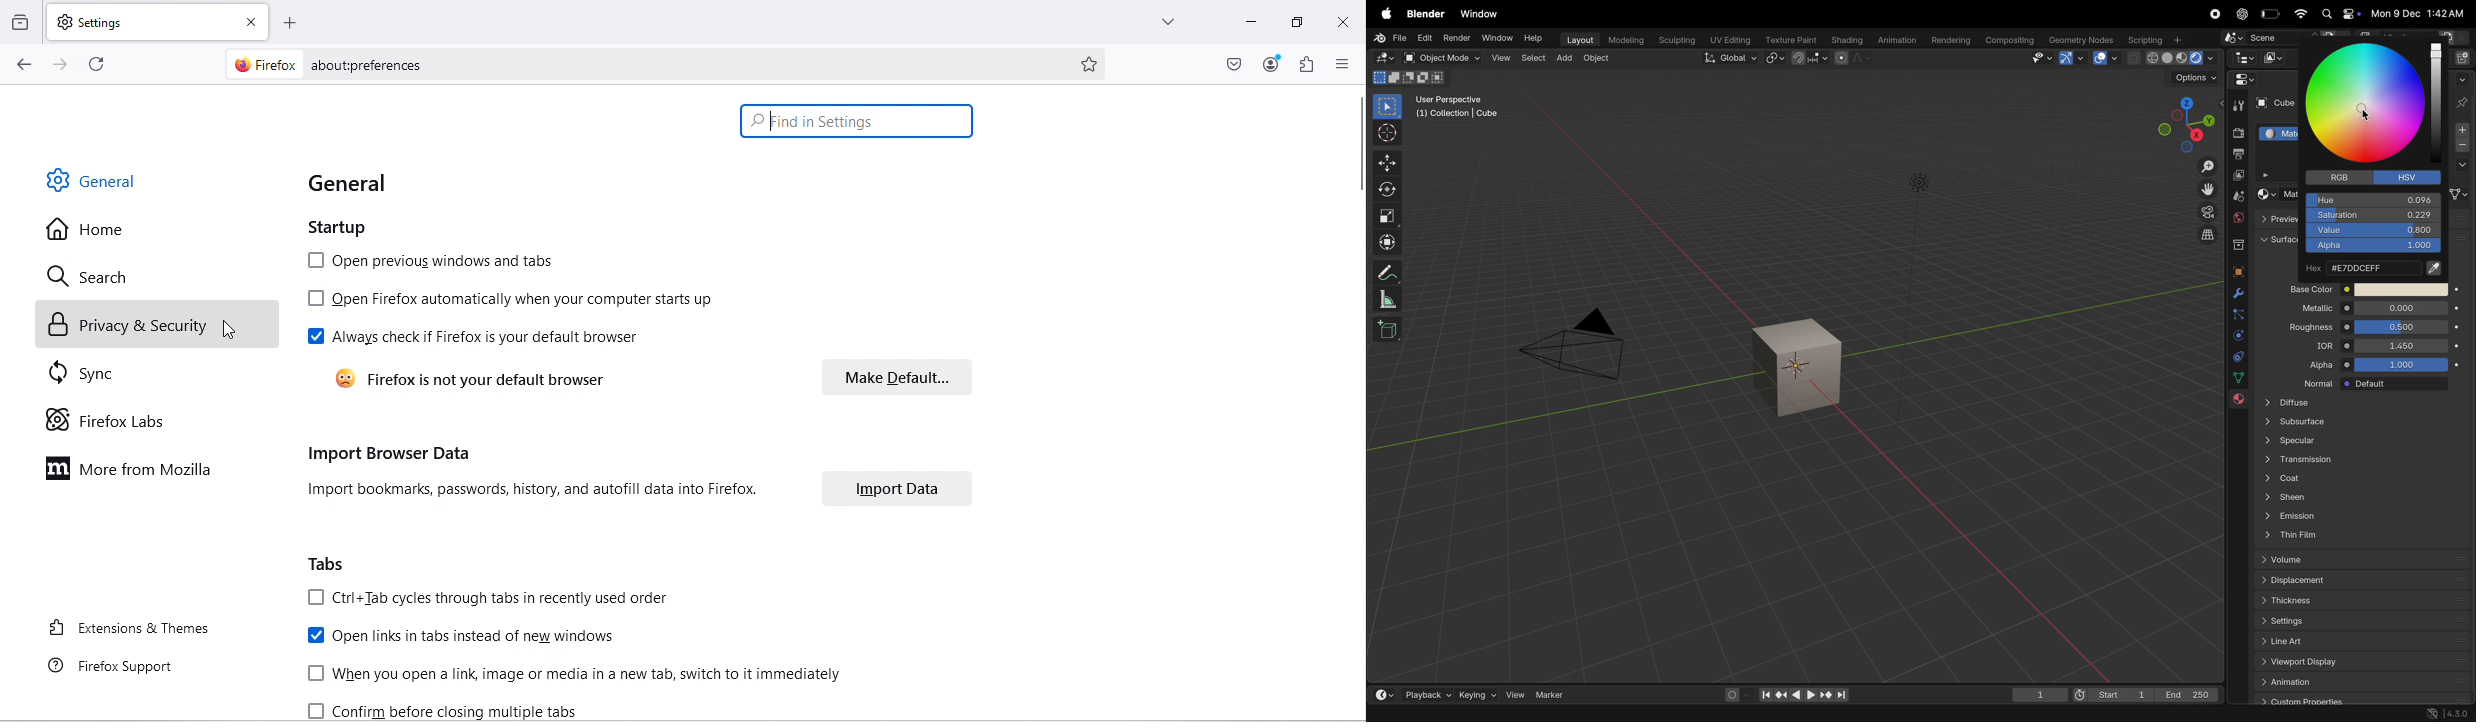 The width and height of the screenshot is (2492, 728). What do you see at coordinates (2356, 480) in the screenshot?
I see `coat` at bounding box center [2356, 480].